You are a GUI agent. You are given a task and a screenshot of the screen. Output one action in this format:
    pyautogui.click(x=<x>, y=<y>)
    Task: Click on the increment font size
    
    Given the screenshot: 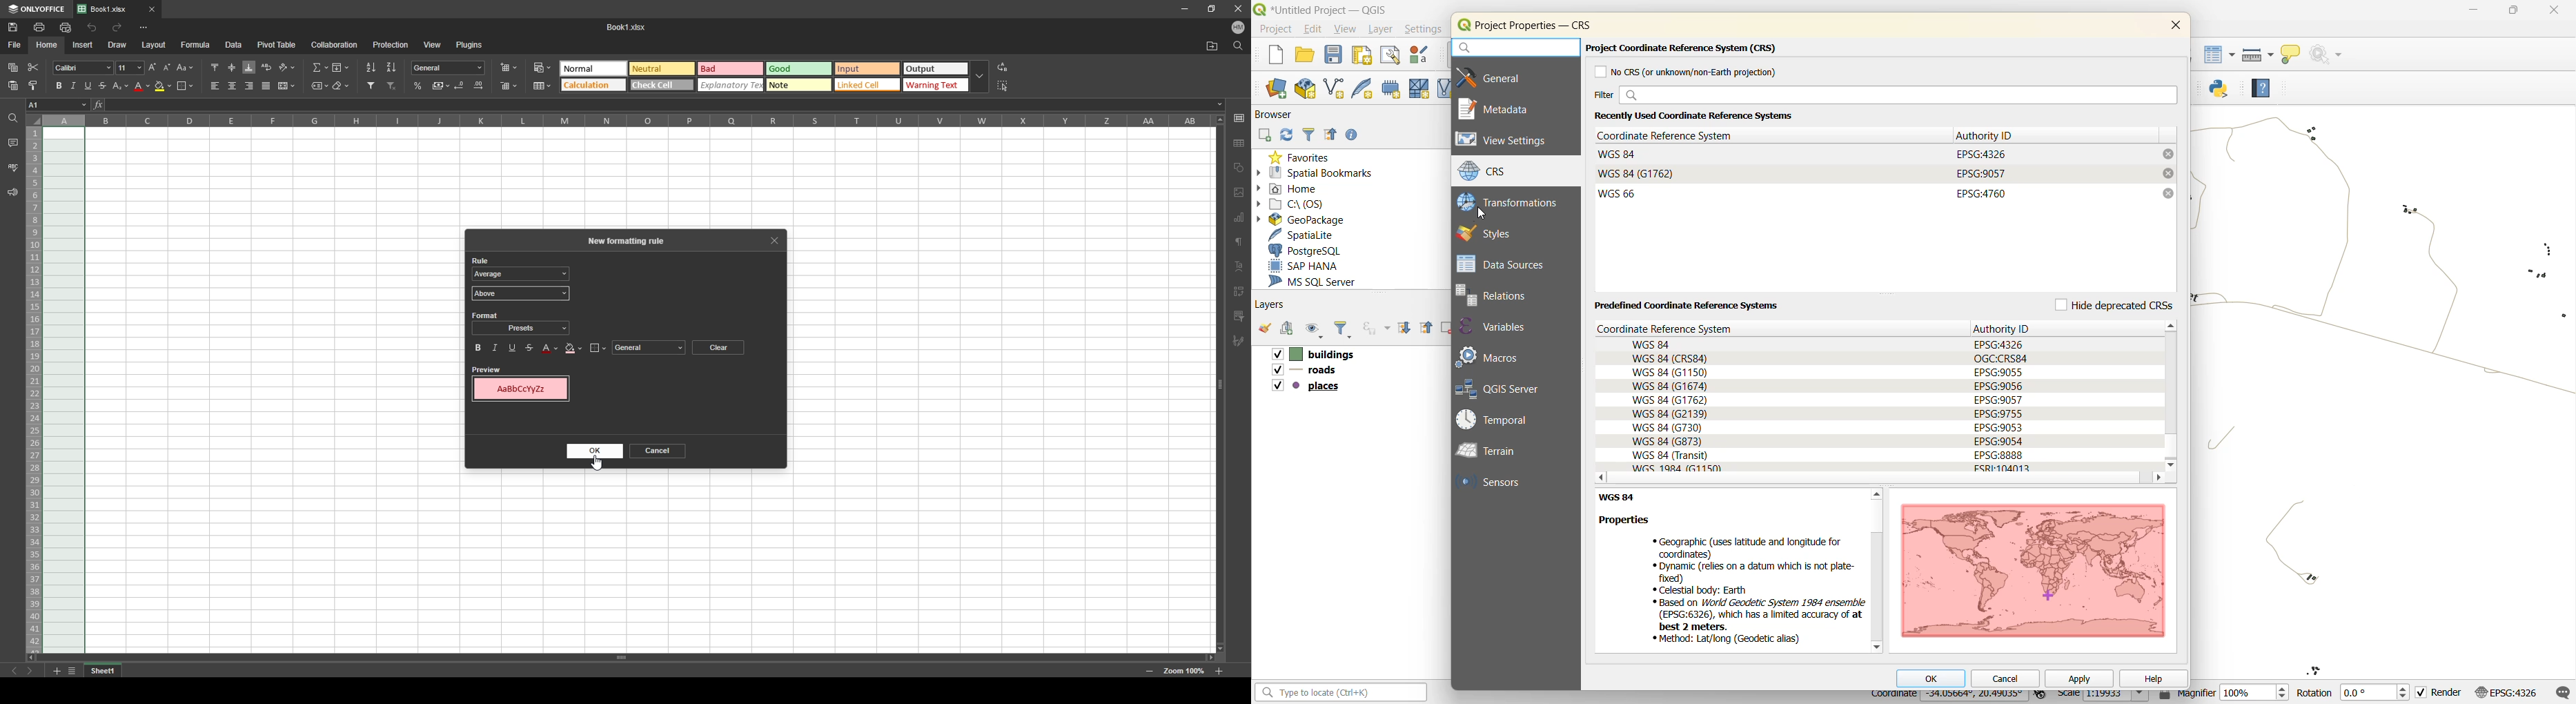 What is the action you would take?
    pyautogui.click(x=151, y=67)
    